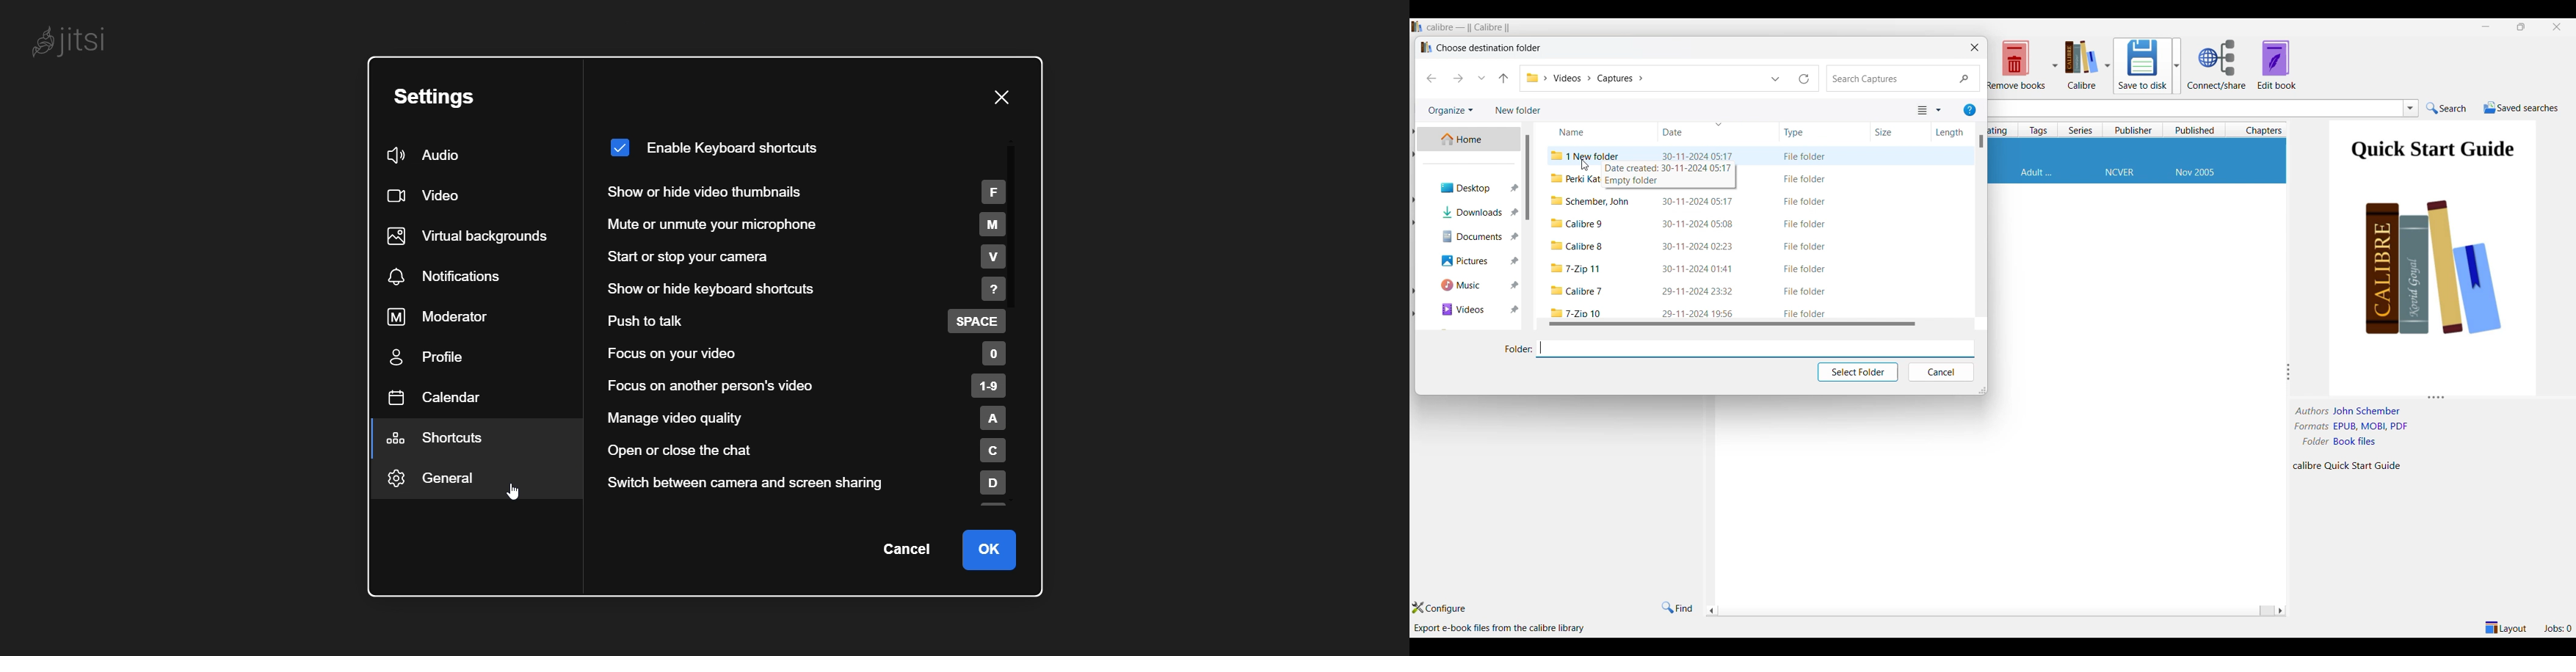  I want to click on Chapters column, so click(2261, 130).